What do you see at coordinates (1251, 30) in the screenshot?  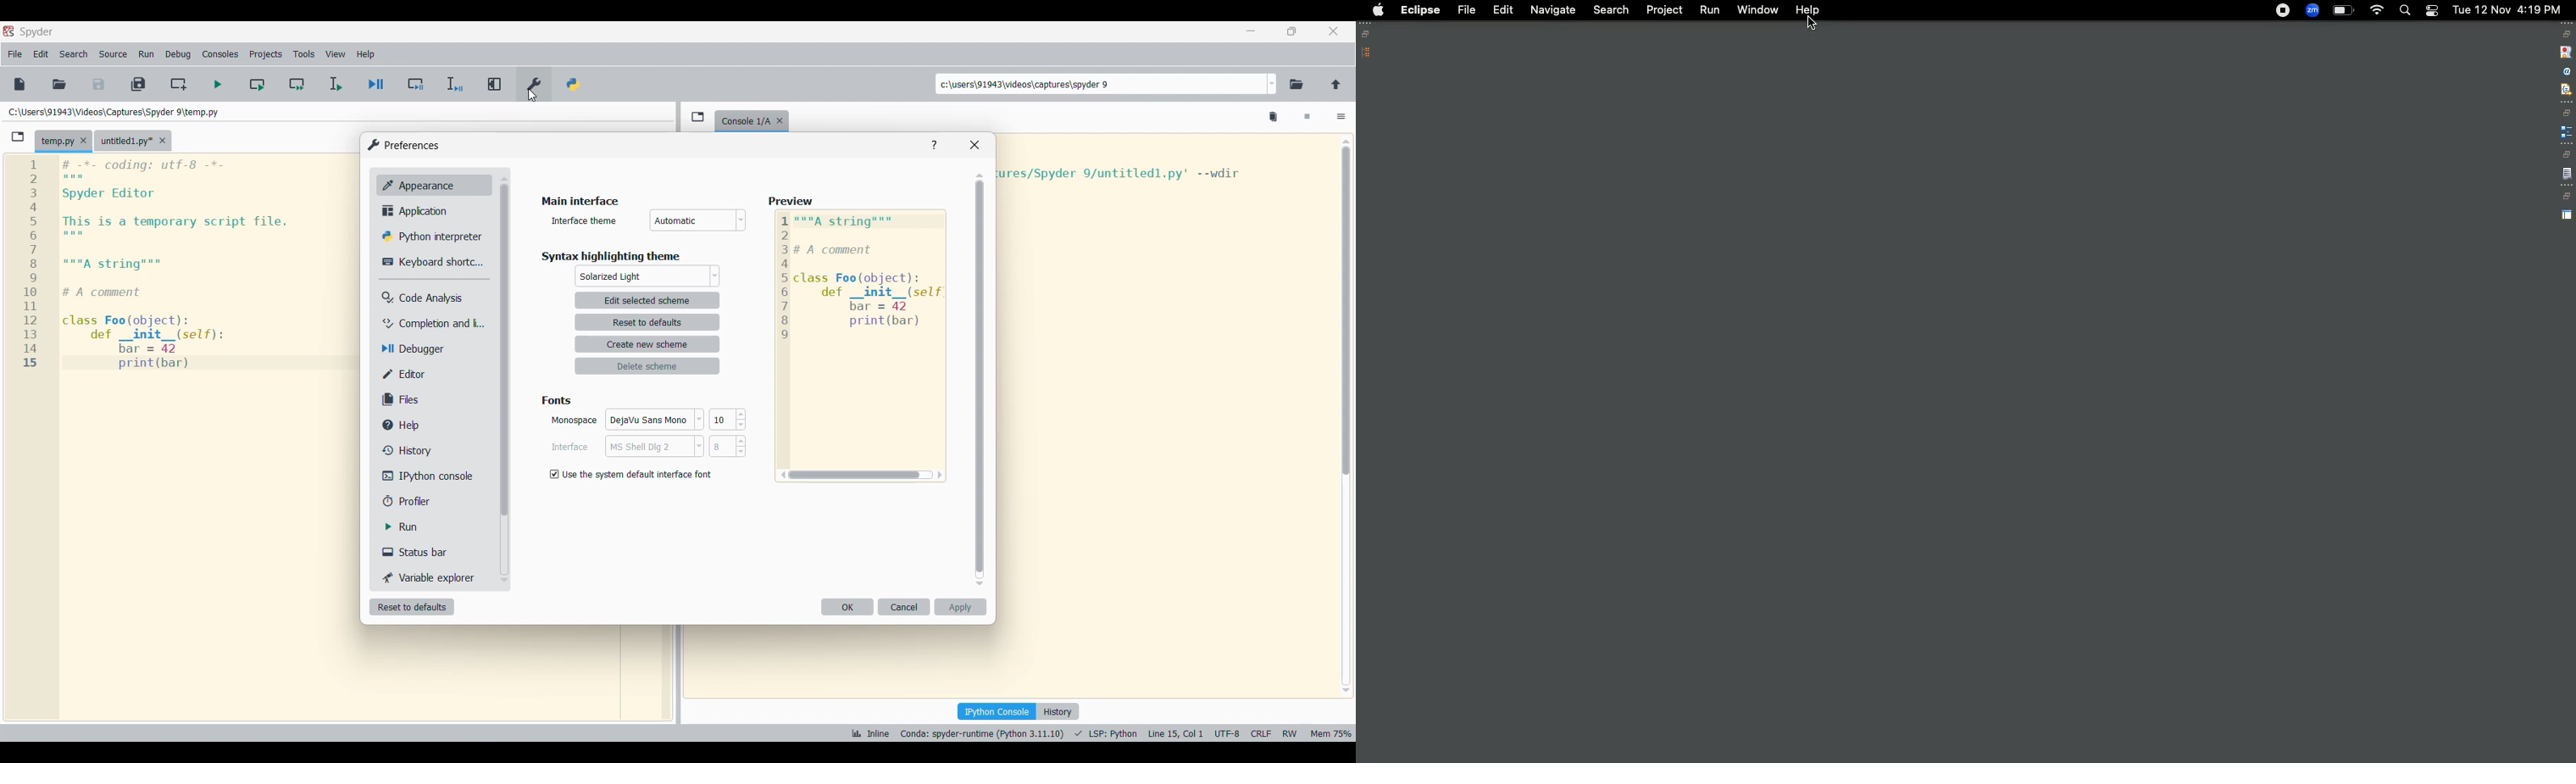 I see `Minimize` at bounding box center [1251, 30].